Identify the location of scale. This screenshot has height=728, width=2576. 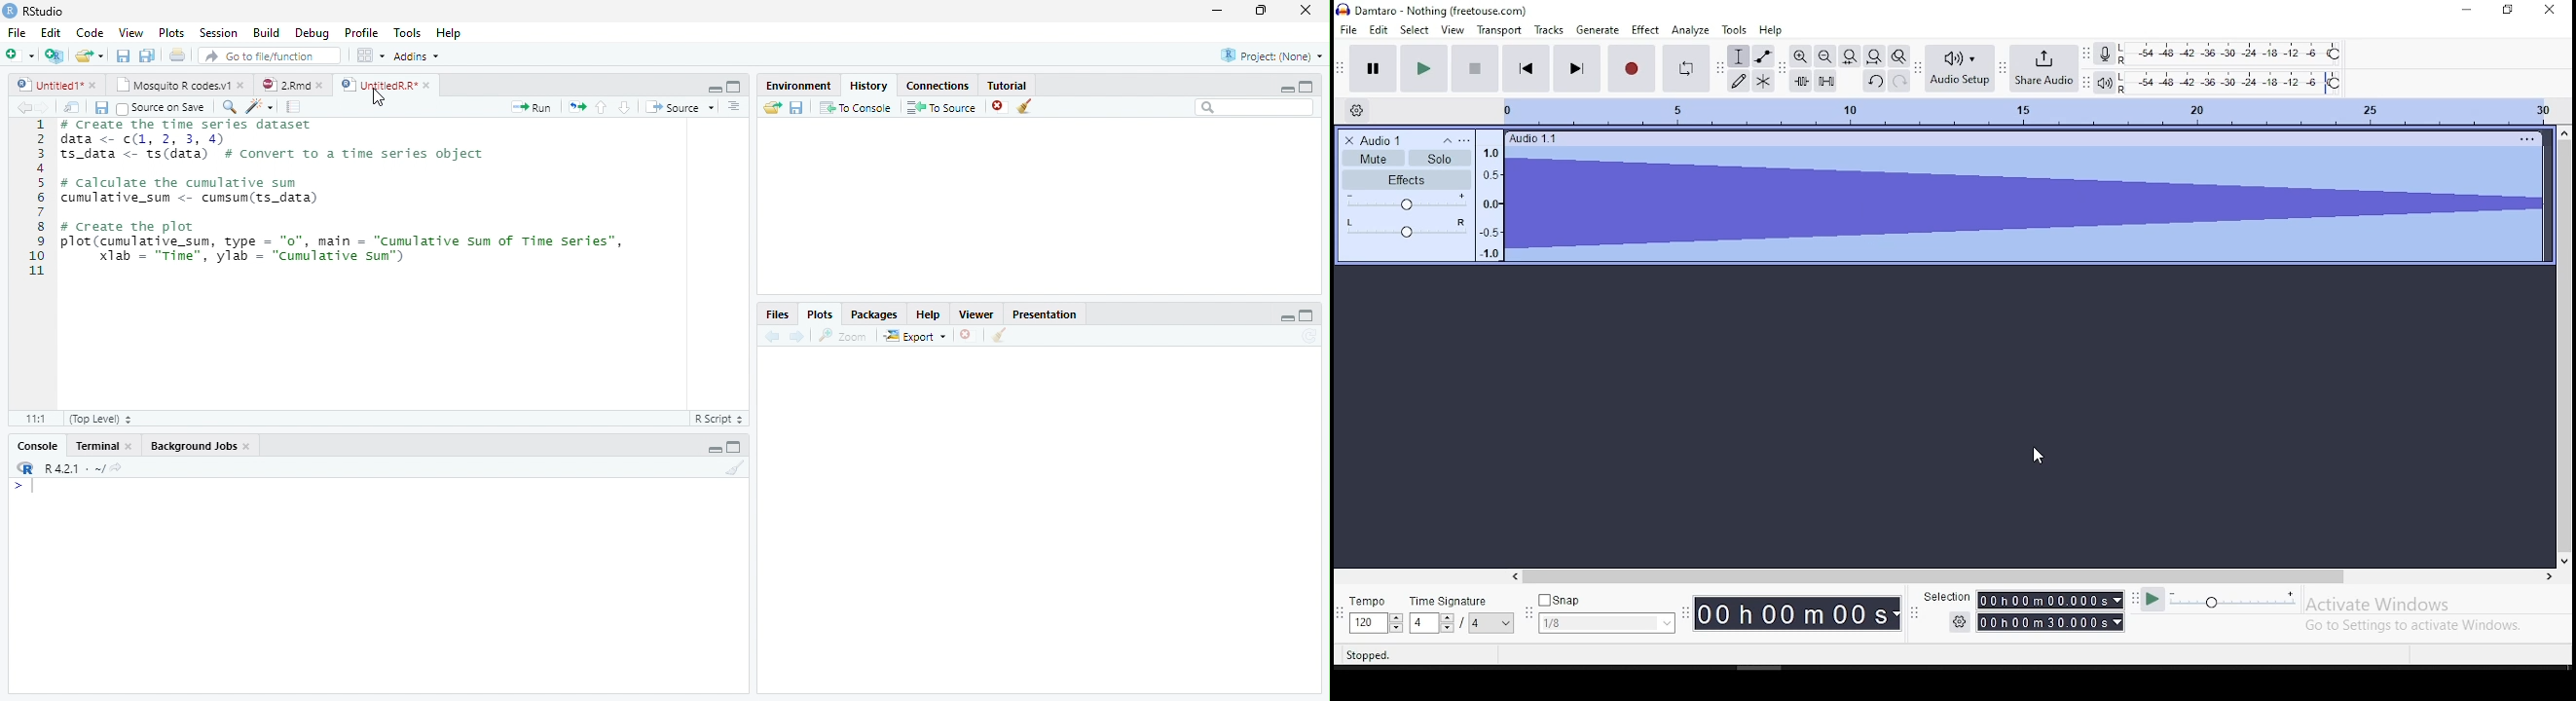
(1494, 200).